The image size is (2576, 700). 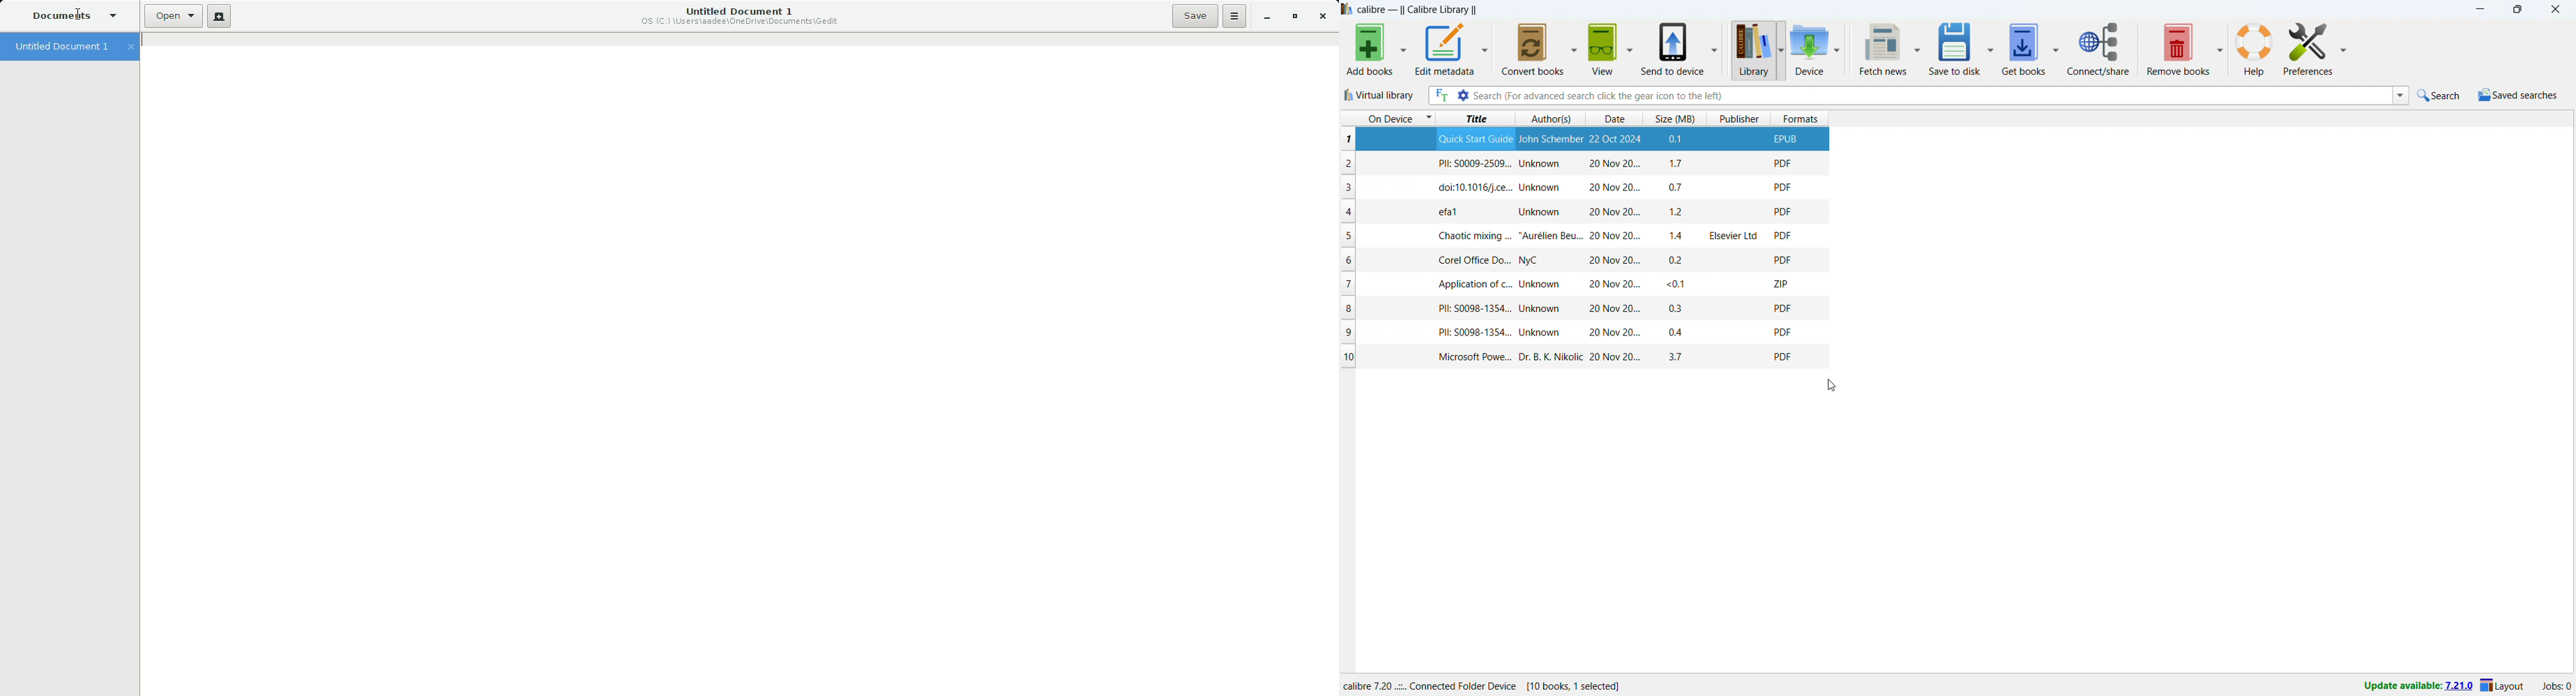 What do you see at coordinates (1234, 17) in the screenshot?
I see `Options` at bounding box center [1234, 17].